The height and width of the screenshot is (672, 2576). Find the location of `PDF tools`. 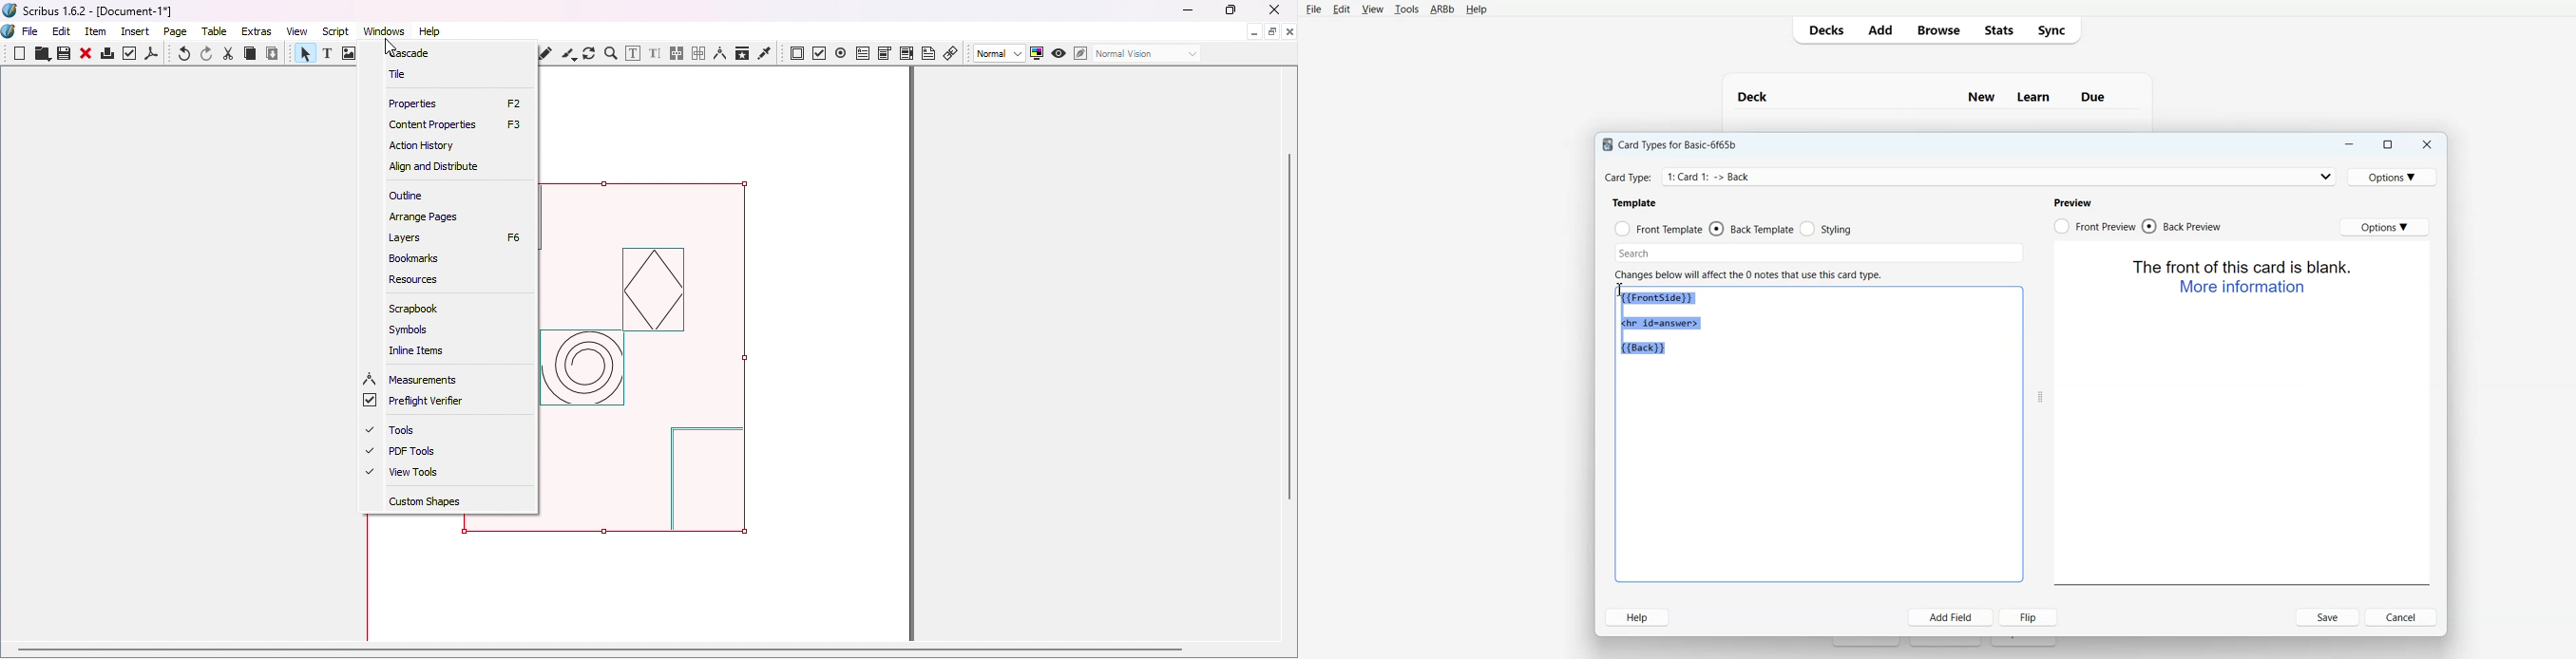

PDF tools is located at coordinates (414, 453).